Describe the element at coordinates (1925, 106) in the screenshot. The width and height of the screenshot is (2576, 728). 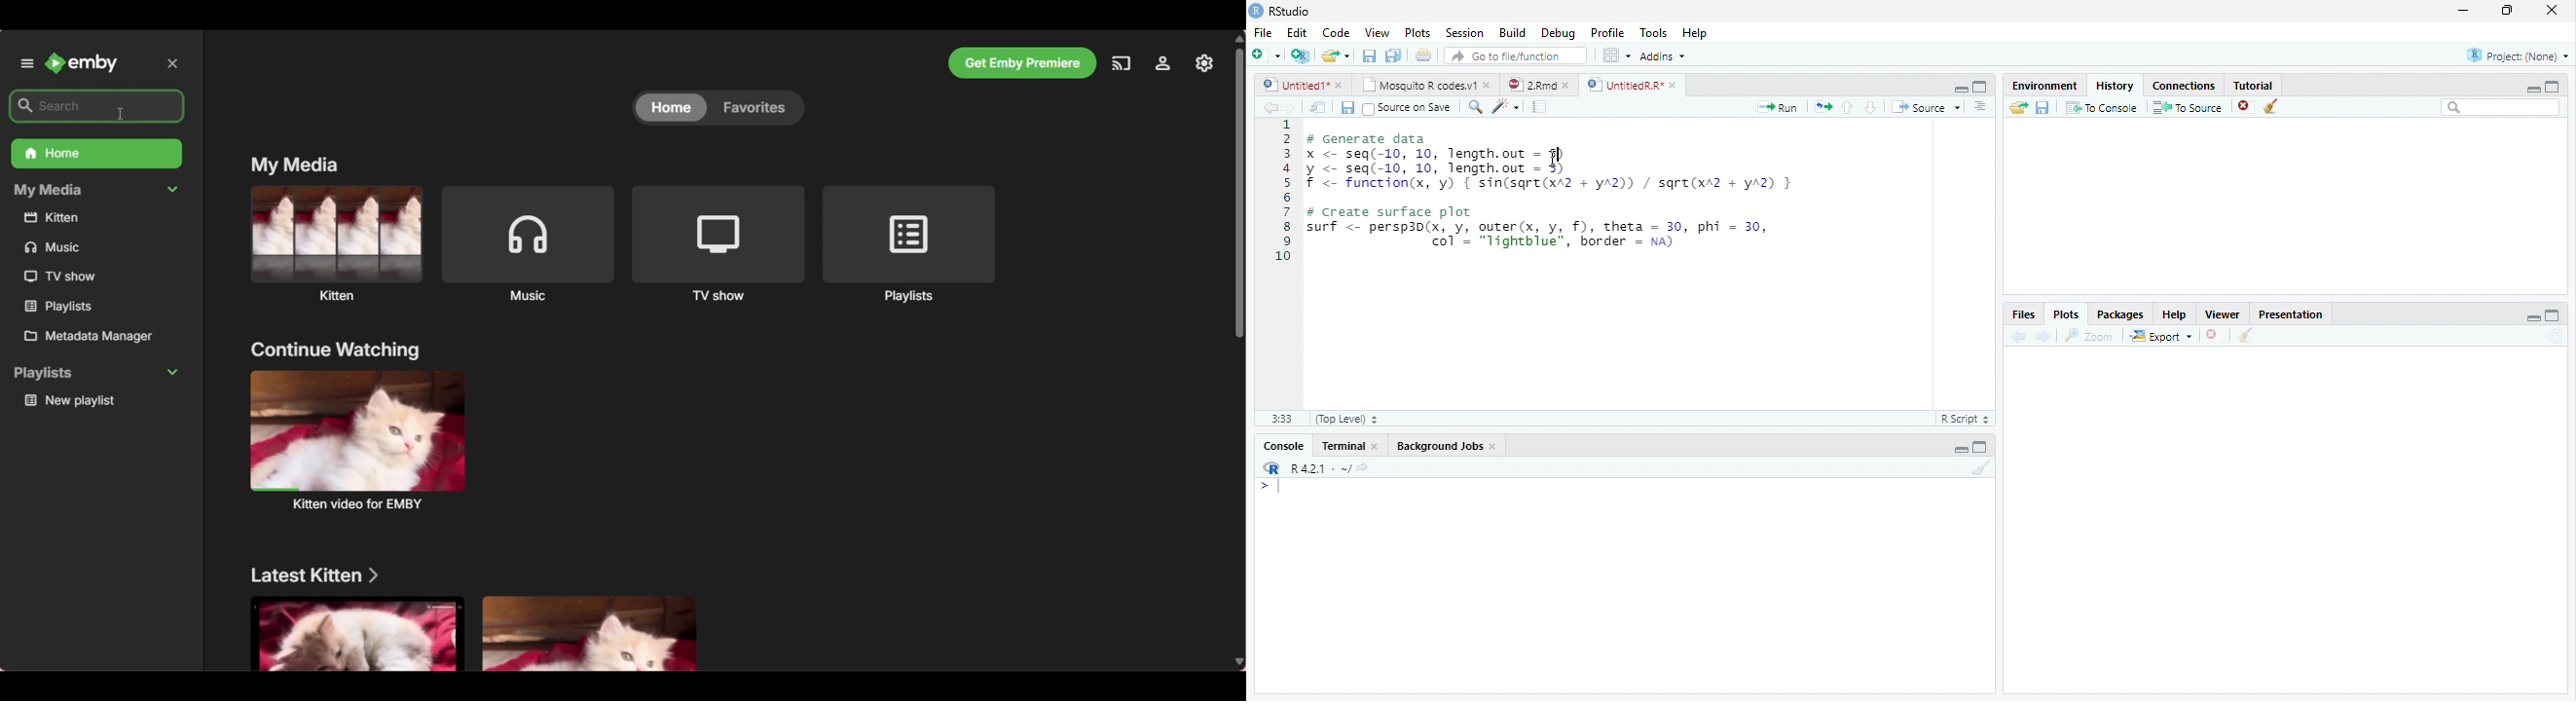
I see `Source` at that location.